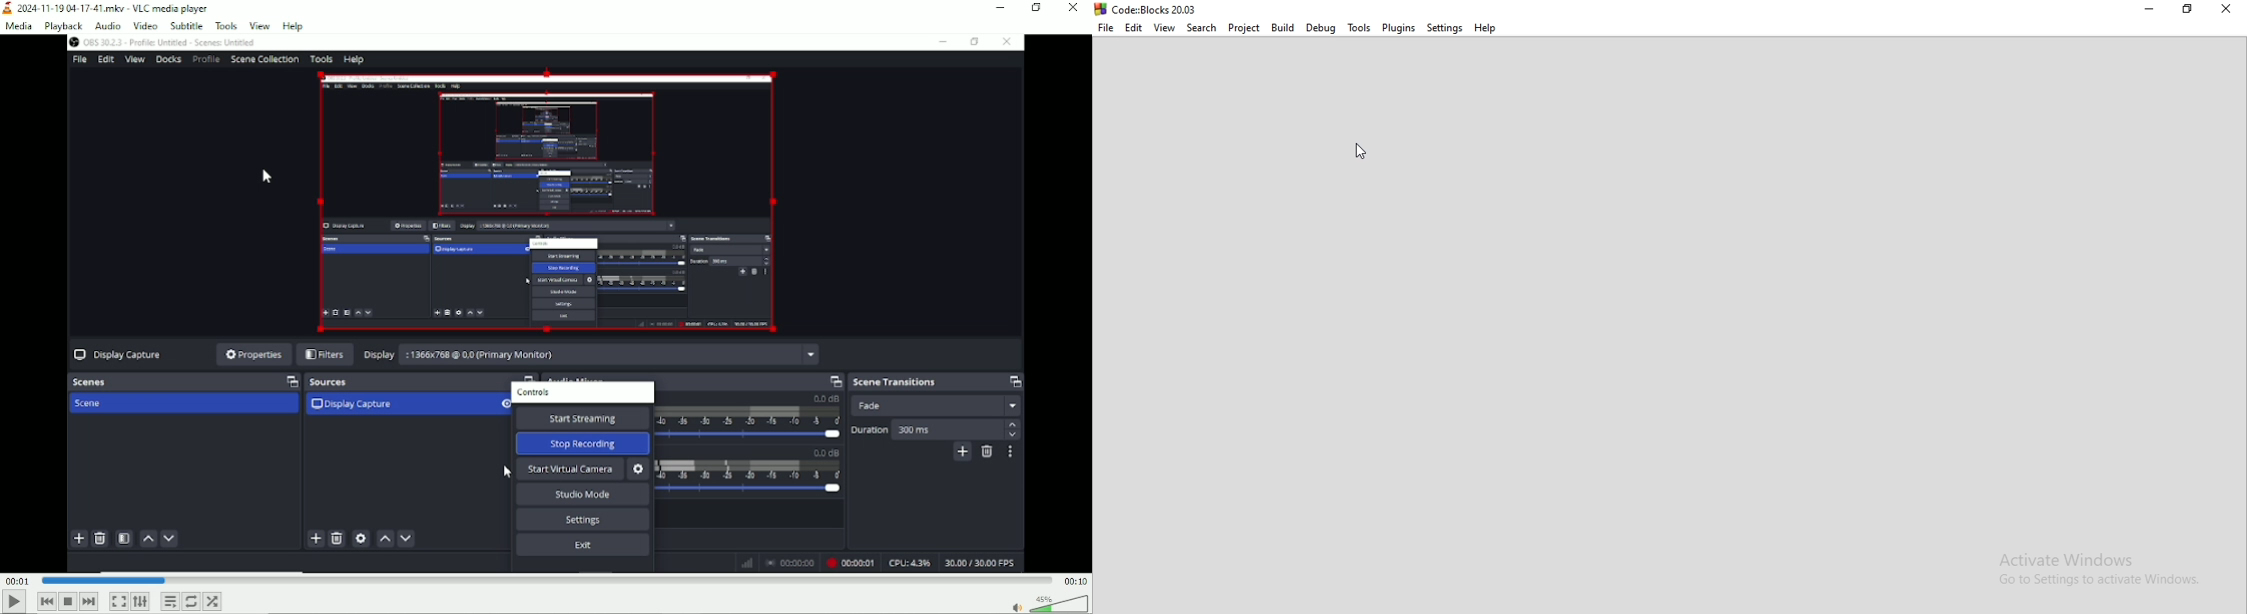  What do you see at coordinates (1444, 27) in the screenshot?
I see `Settings ` at bounding box center [1444, 27].